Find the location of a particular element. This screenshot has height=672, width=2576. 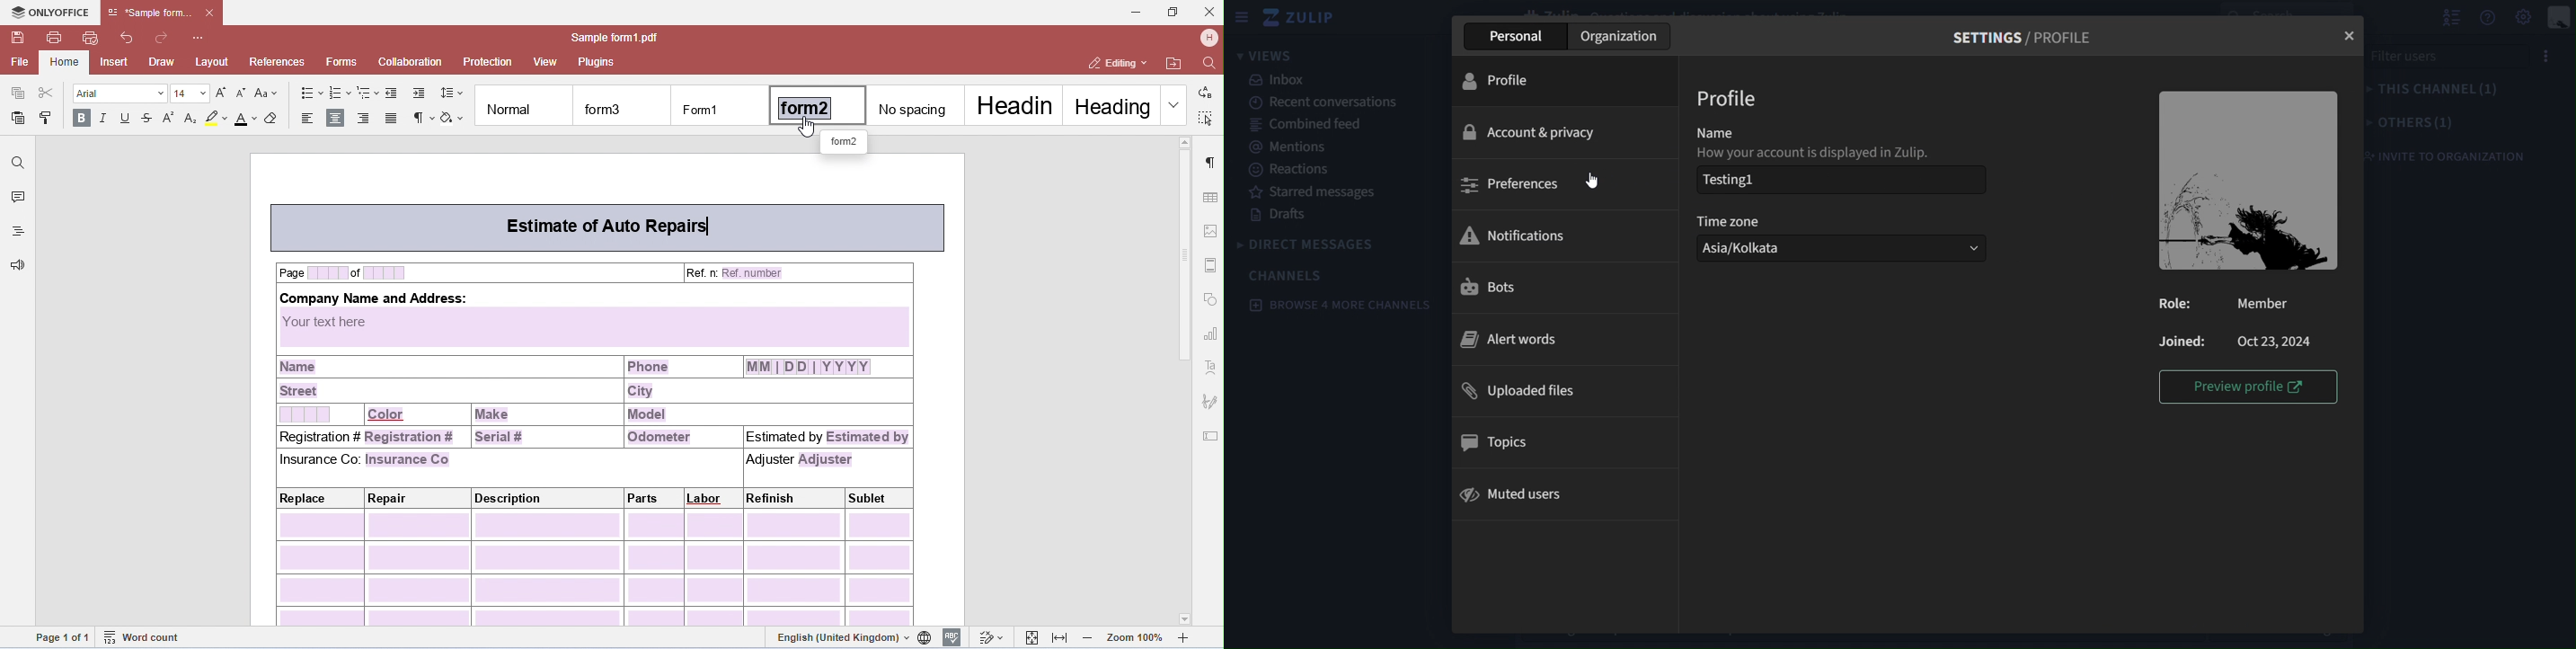

reactions is located at coordinates (1287, 169).